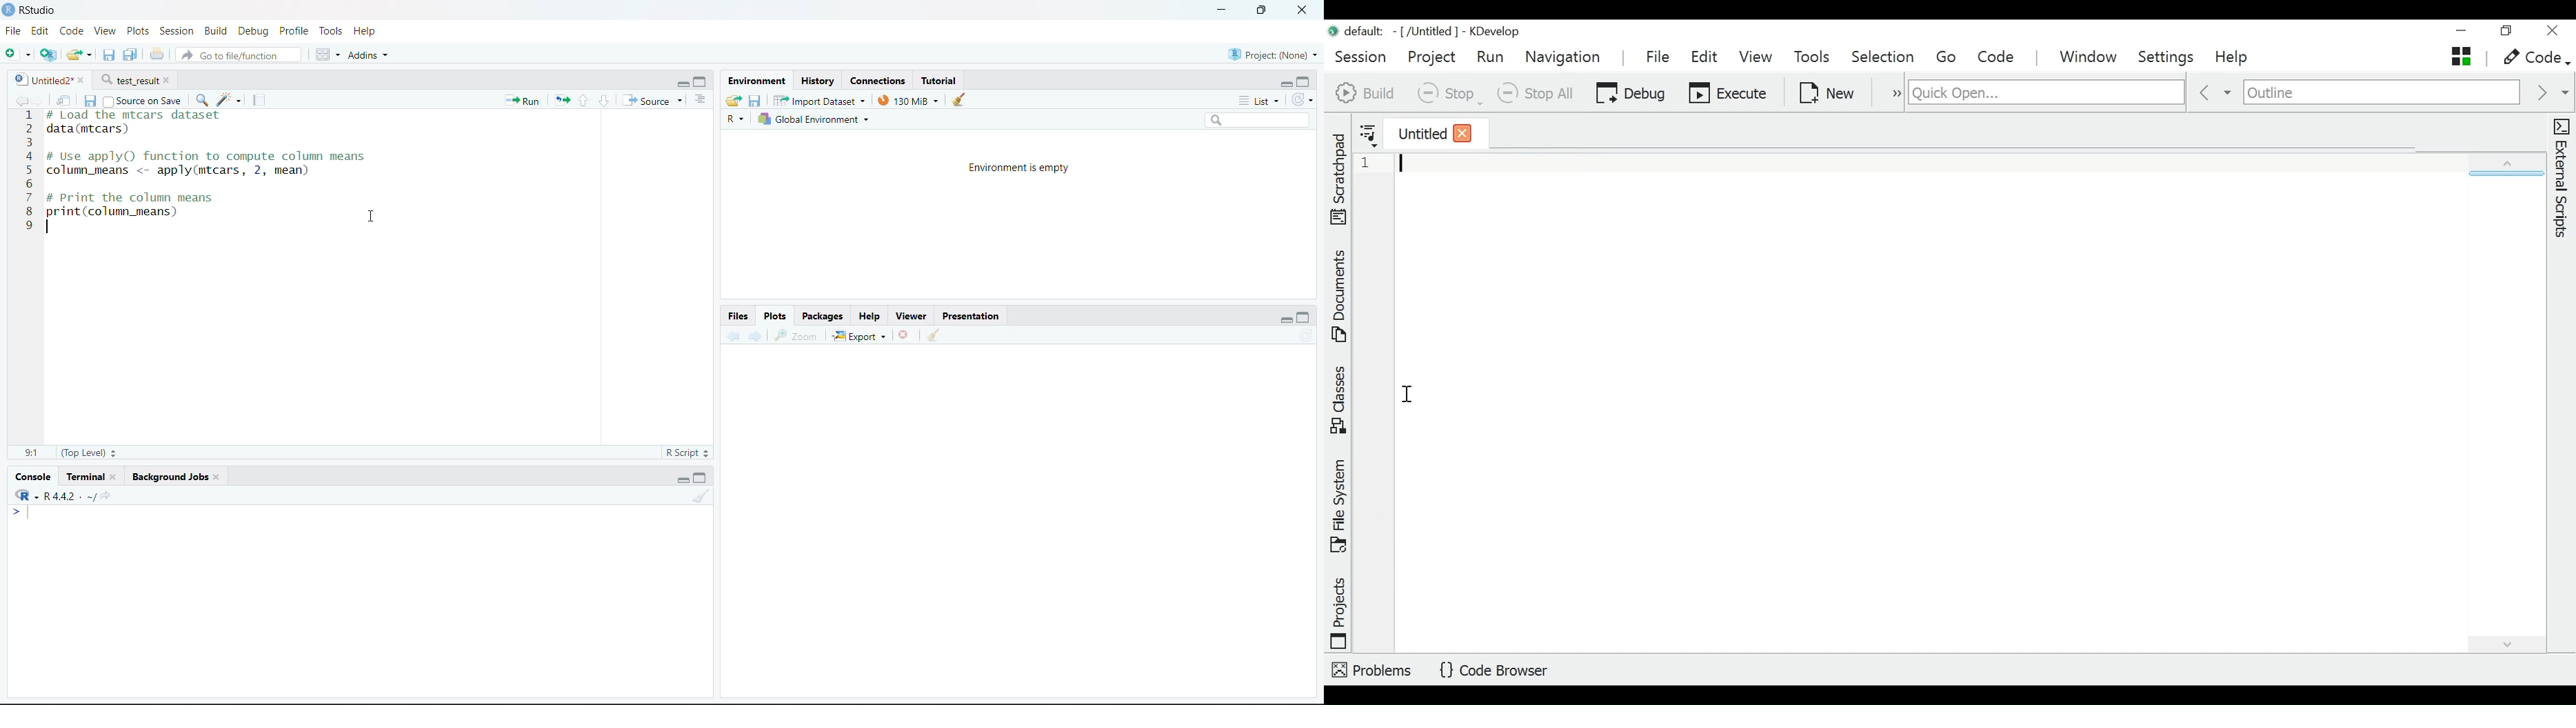  What do you see at coordinates (103, 30) in the screenshot?
I see `View` at bounding box center [103, 30].